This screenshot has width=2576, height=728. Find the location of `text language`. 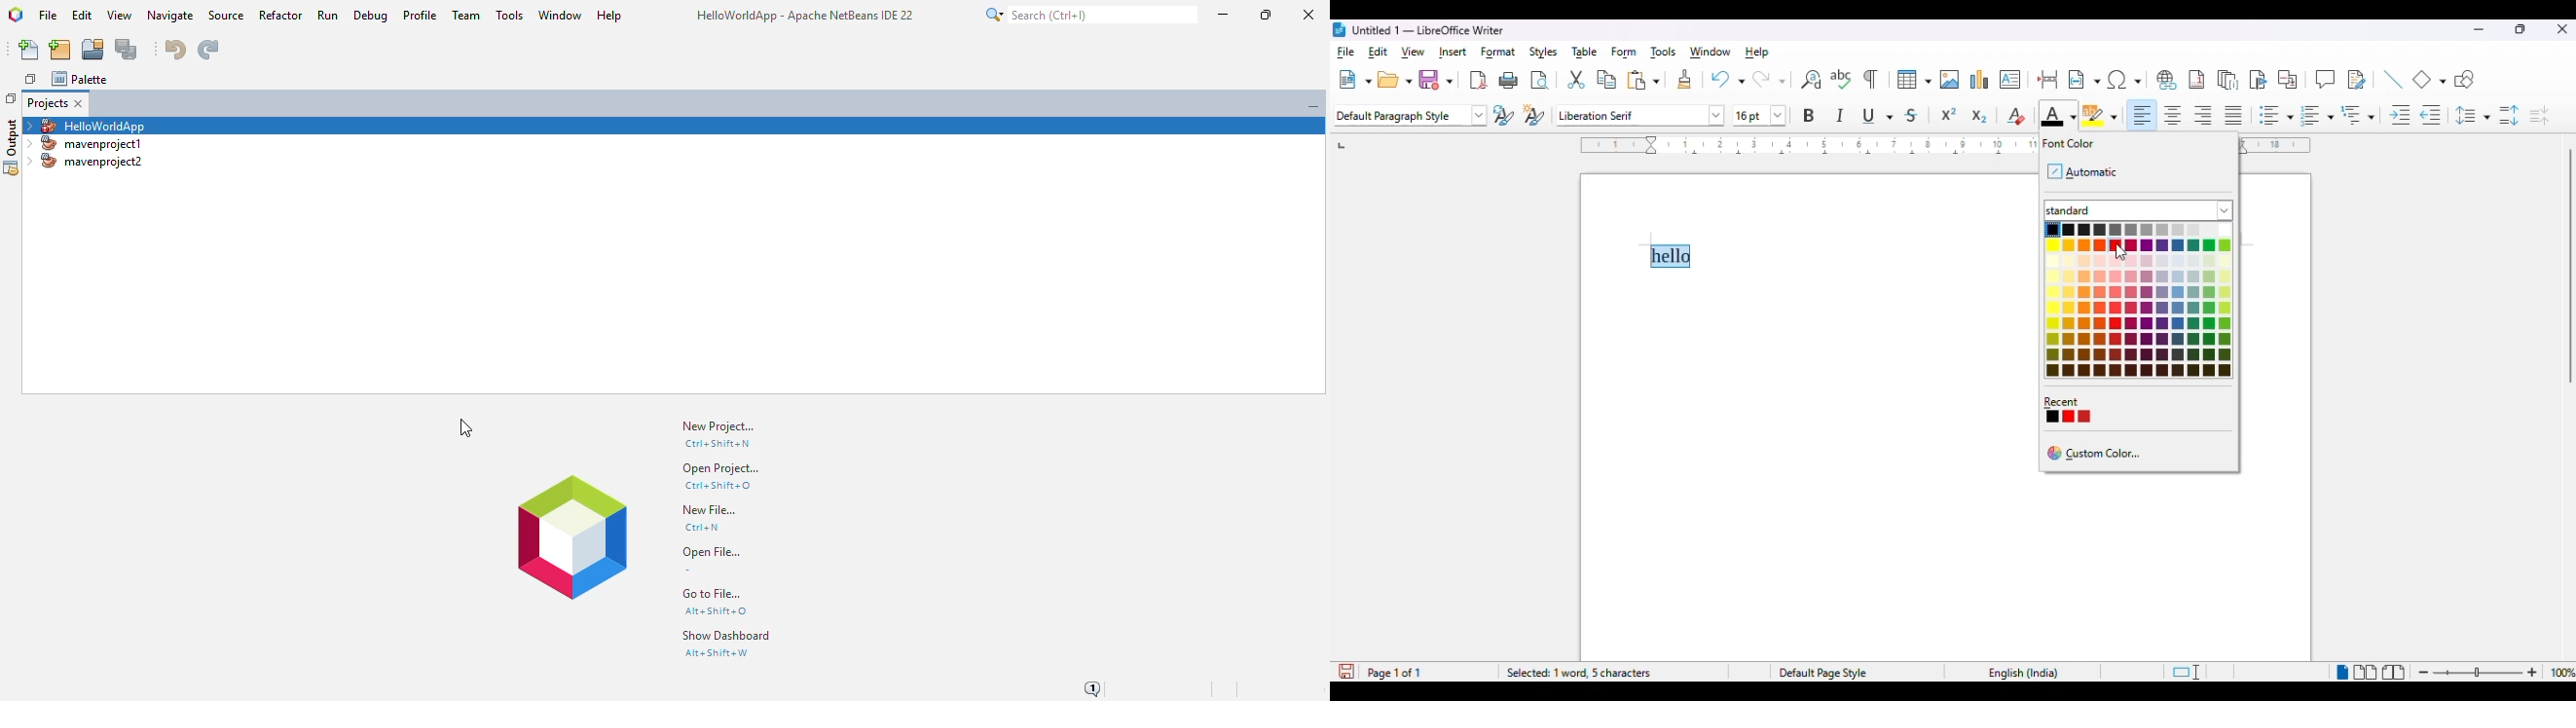

text language is located at coordinates (2025, 674).